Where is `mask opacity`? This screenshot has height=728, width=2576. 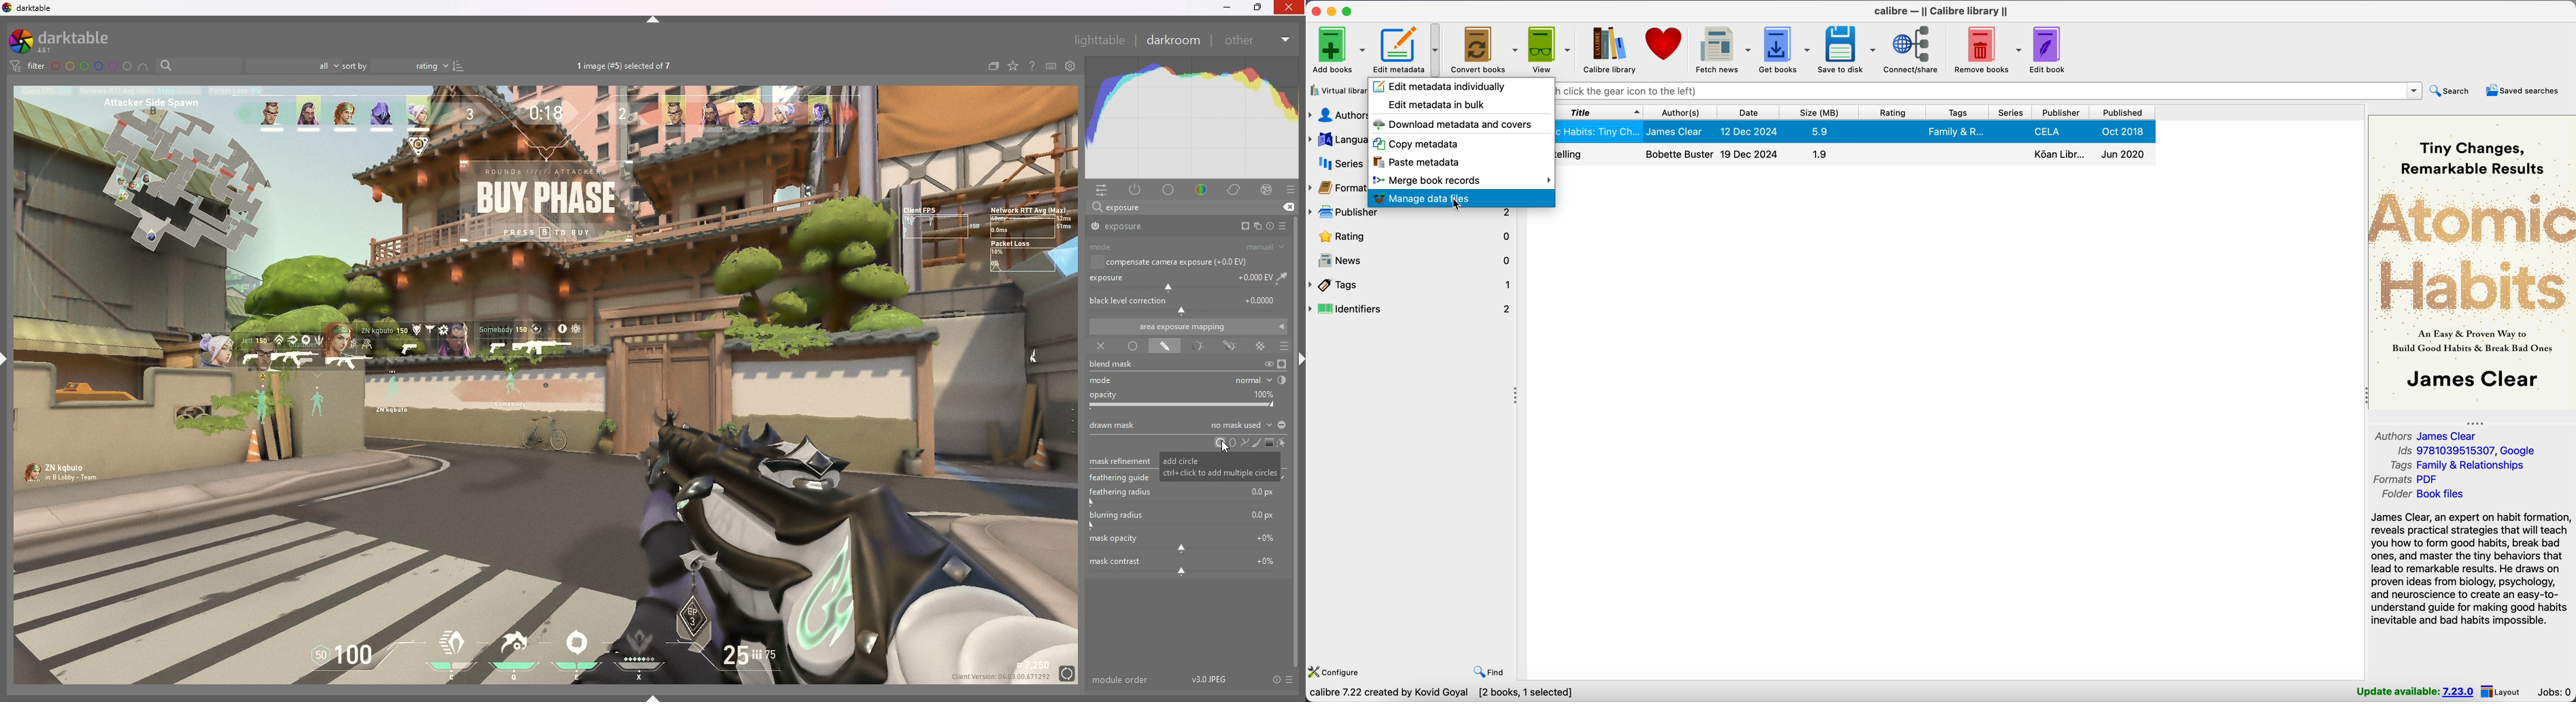 mask opacity is located at coordinates (1186, 542).